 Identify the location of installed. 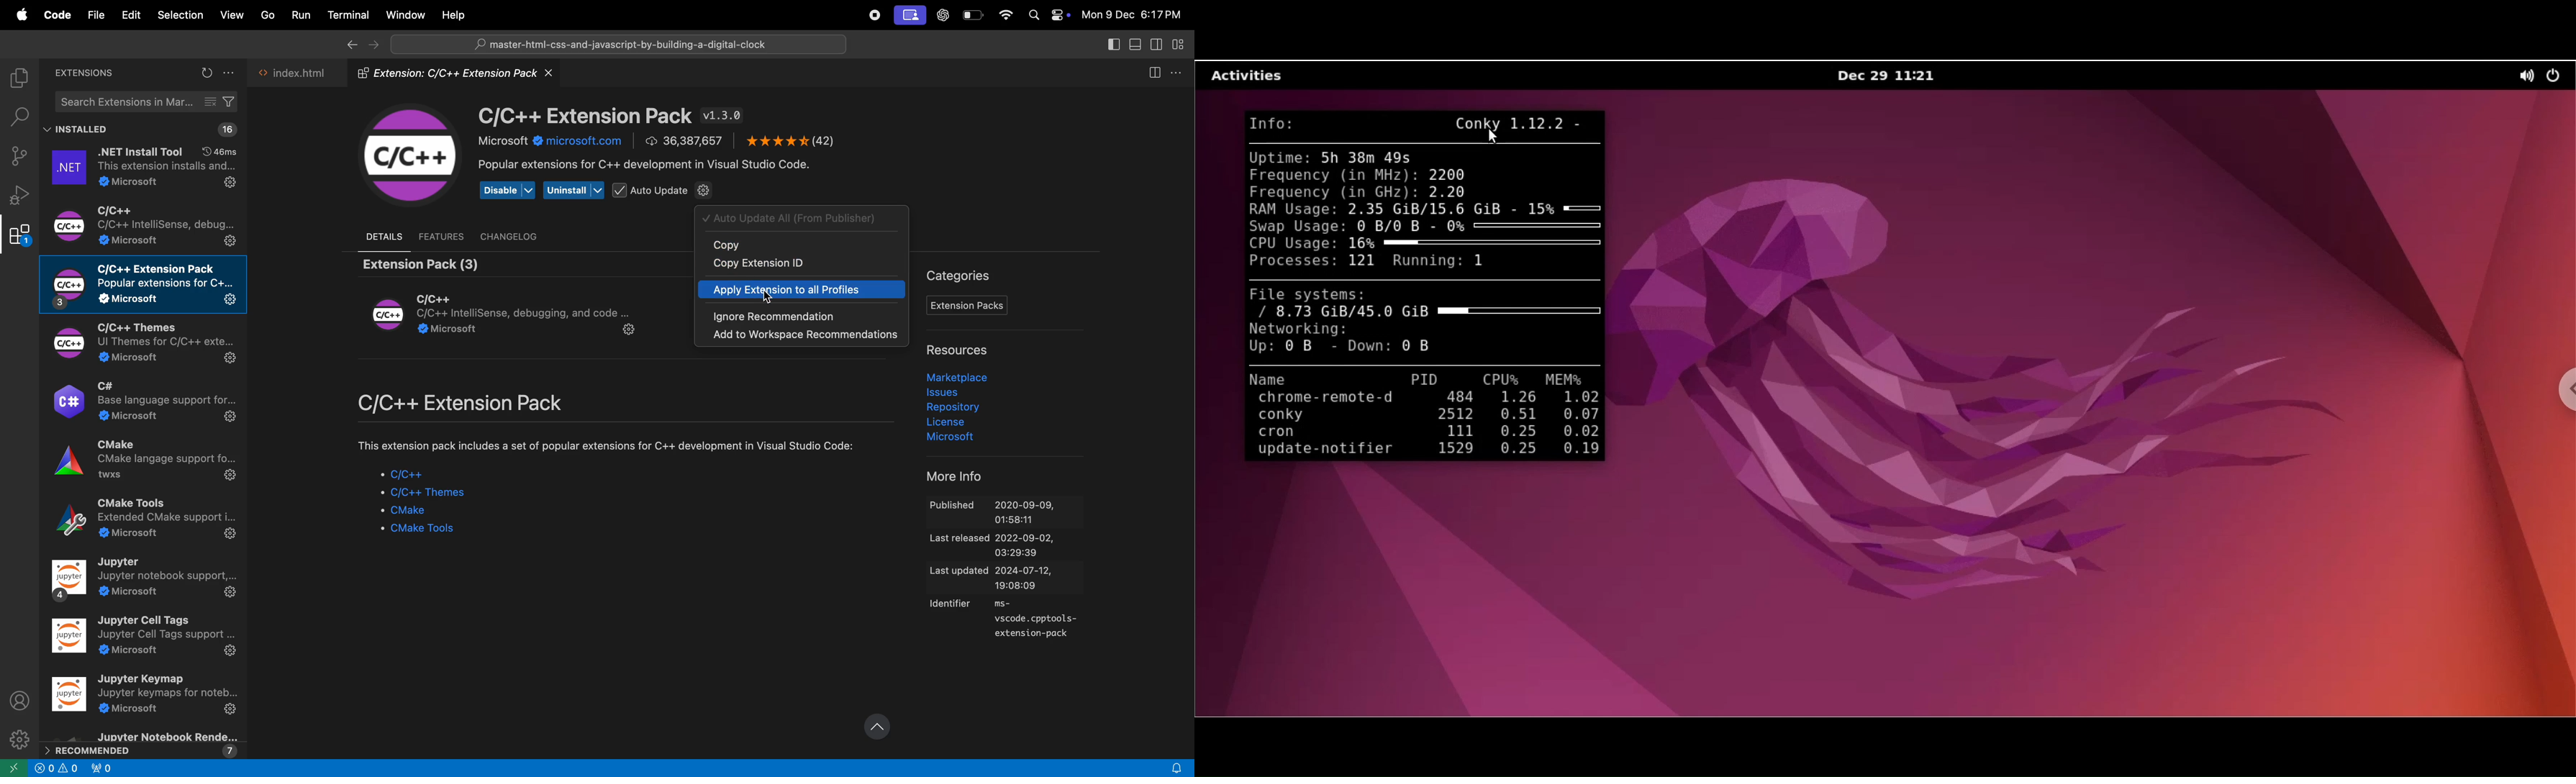
(81, 130).